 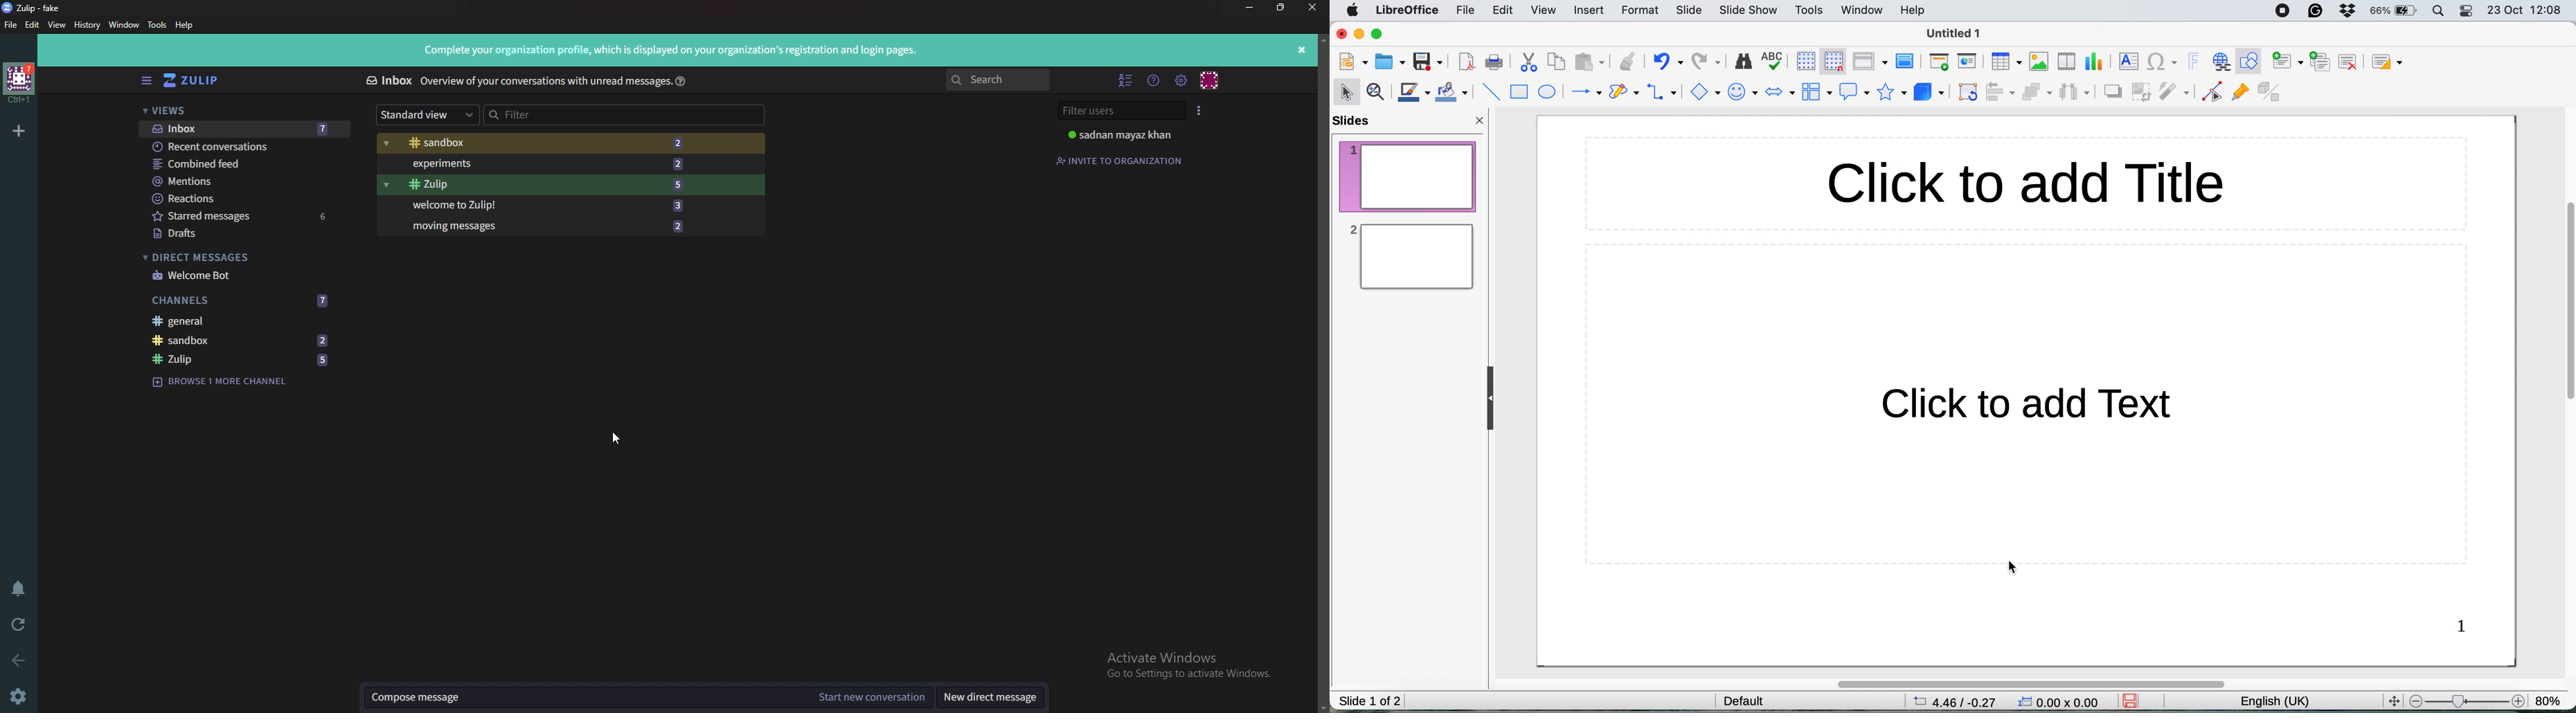 I want to click on insert line, so click(x=1490, y=91).